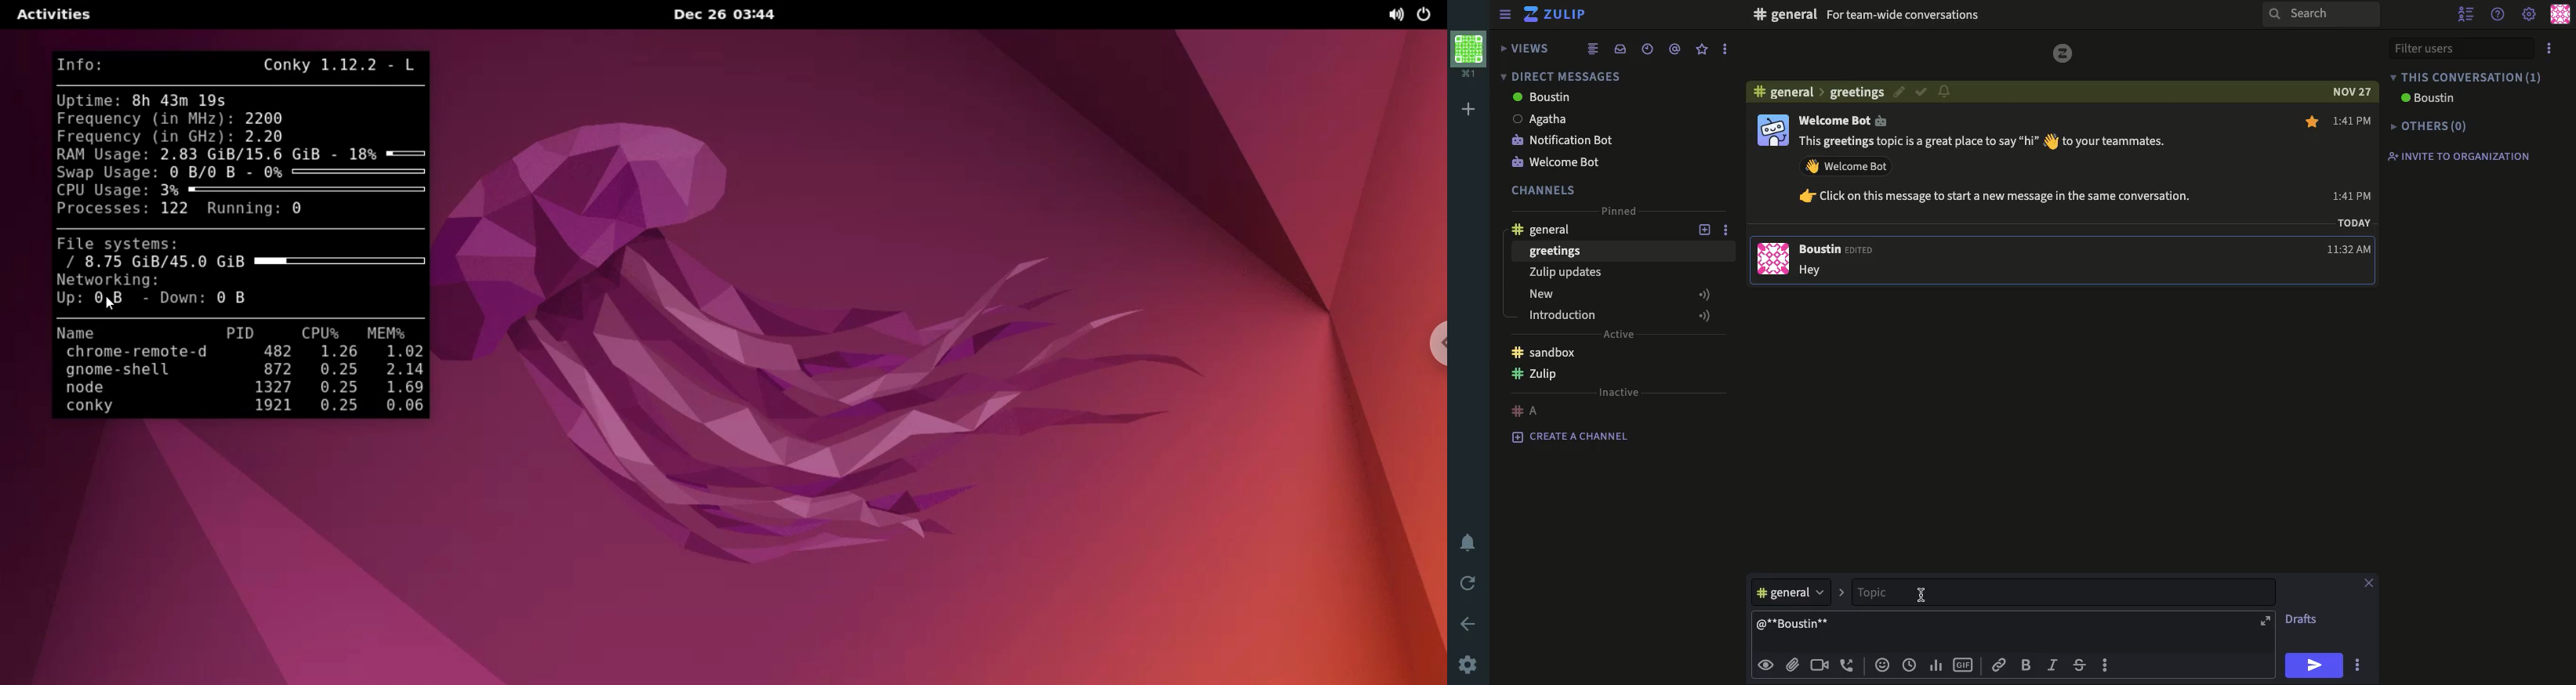 The width and height of the screenshot is (2576, 700). I want to click on Welcome Bot, so click(1844, 119).